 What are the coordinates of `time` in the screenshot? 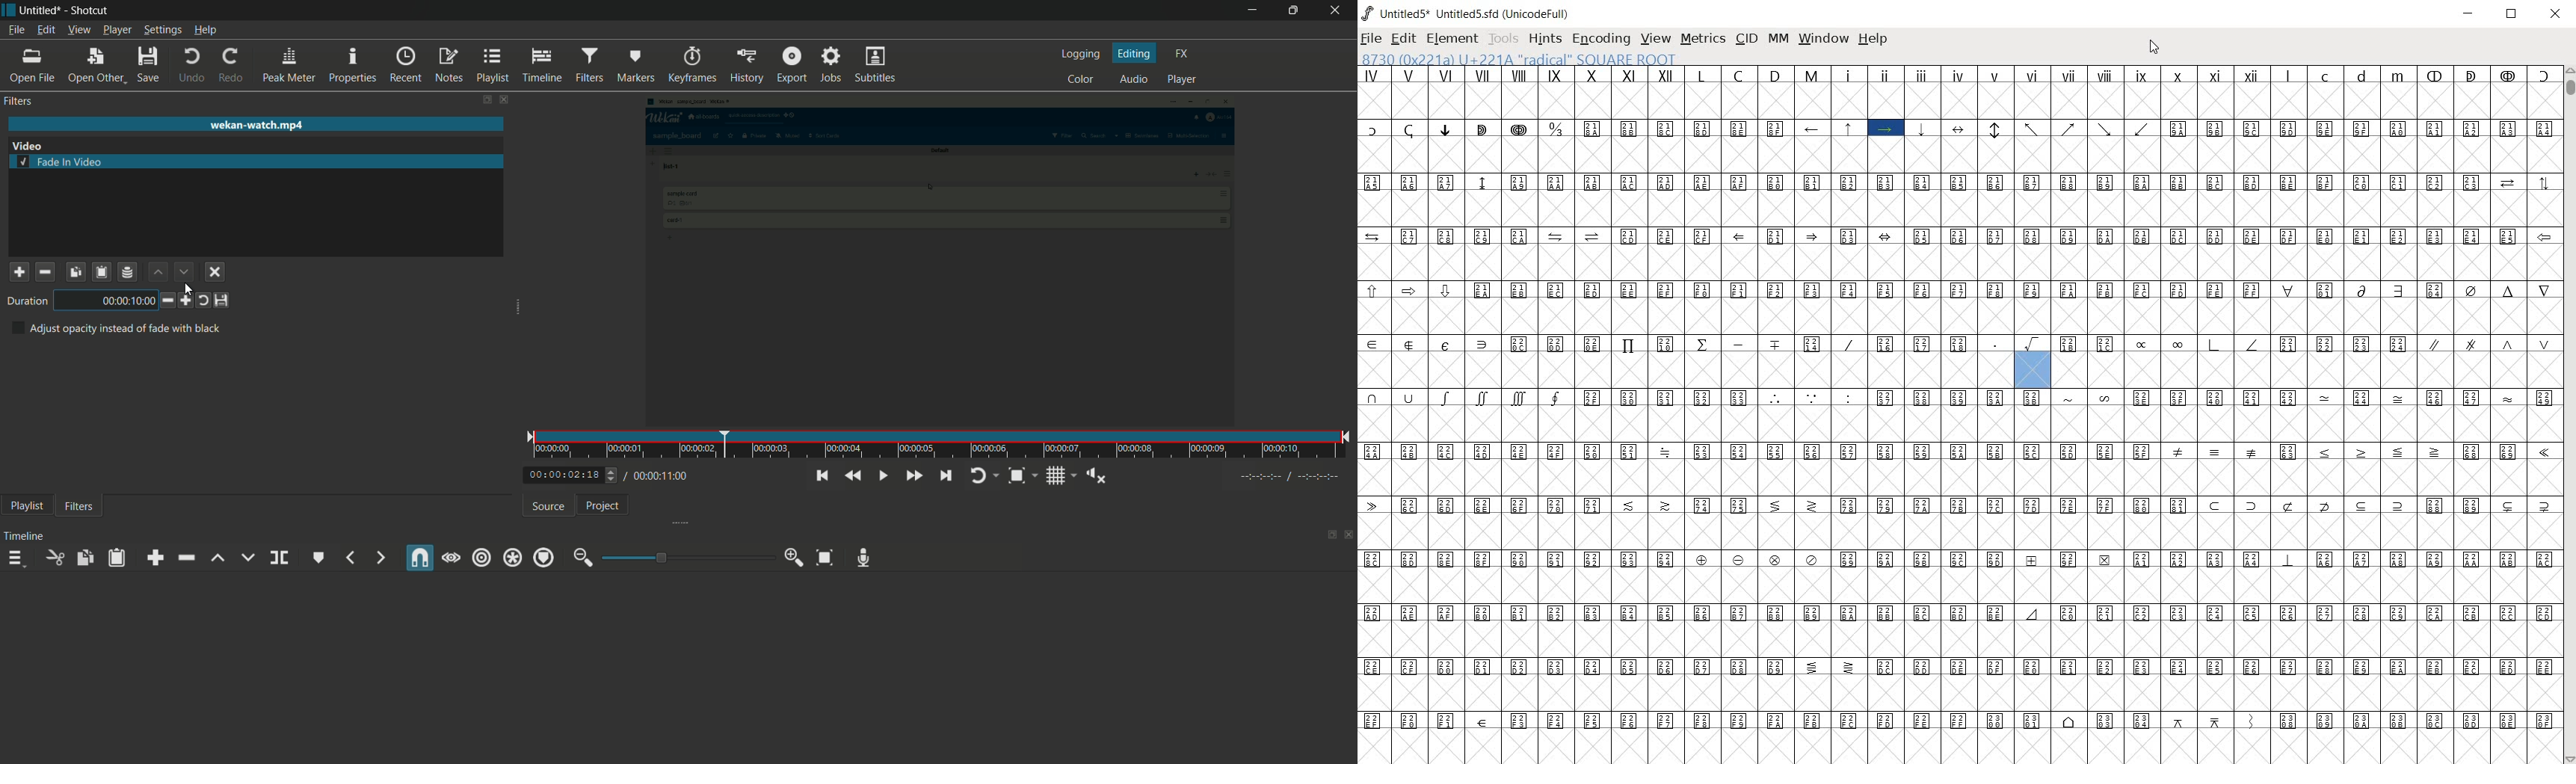 It's located at (942, 445).